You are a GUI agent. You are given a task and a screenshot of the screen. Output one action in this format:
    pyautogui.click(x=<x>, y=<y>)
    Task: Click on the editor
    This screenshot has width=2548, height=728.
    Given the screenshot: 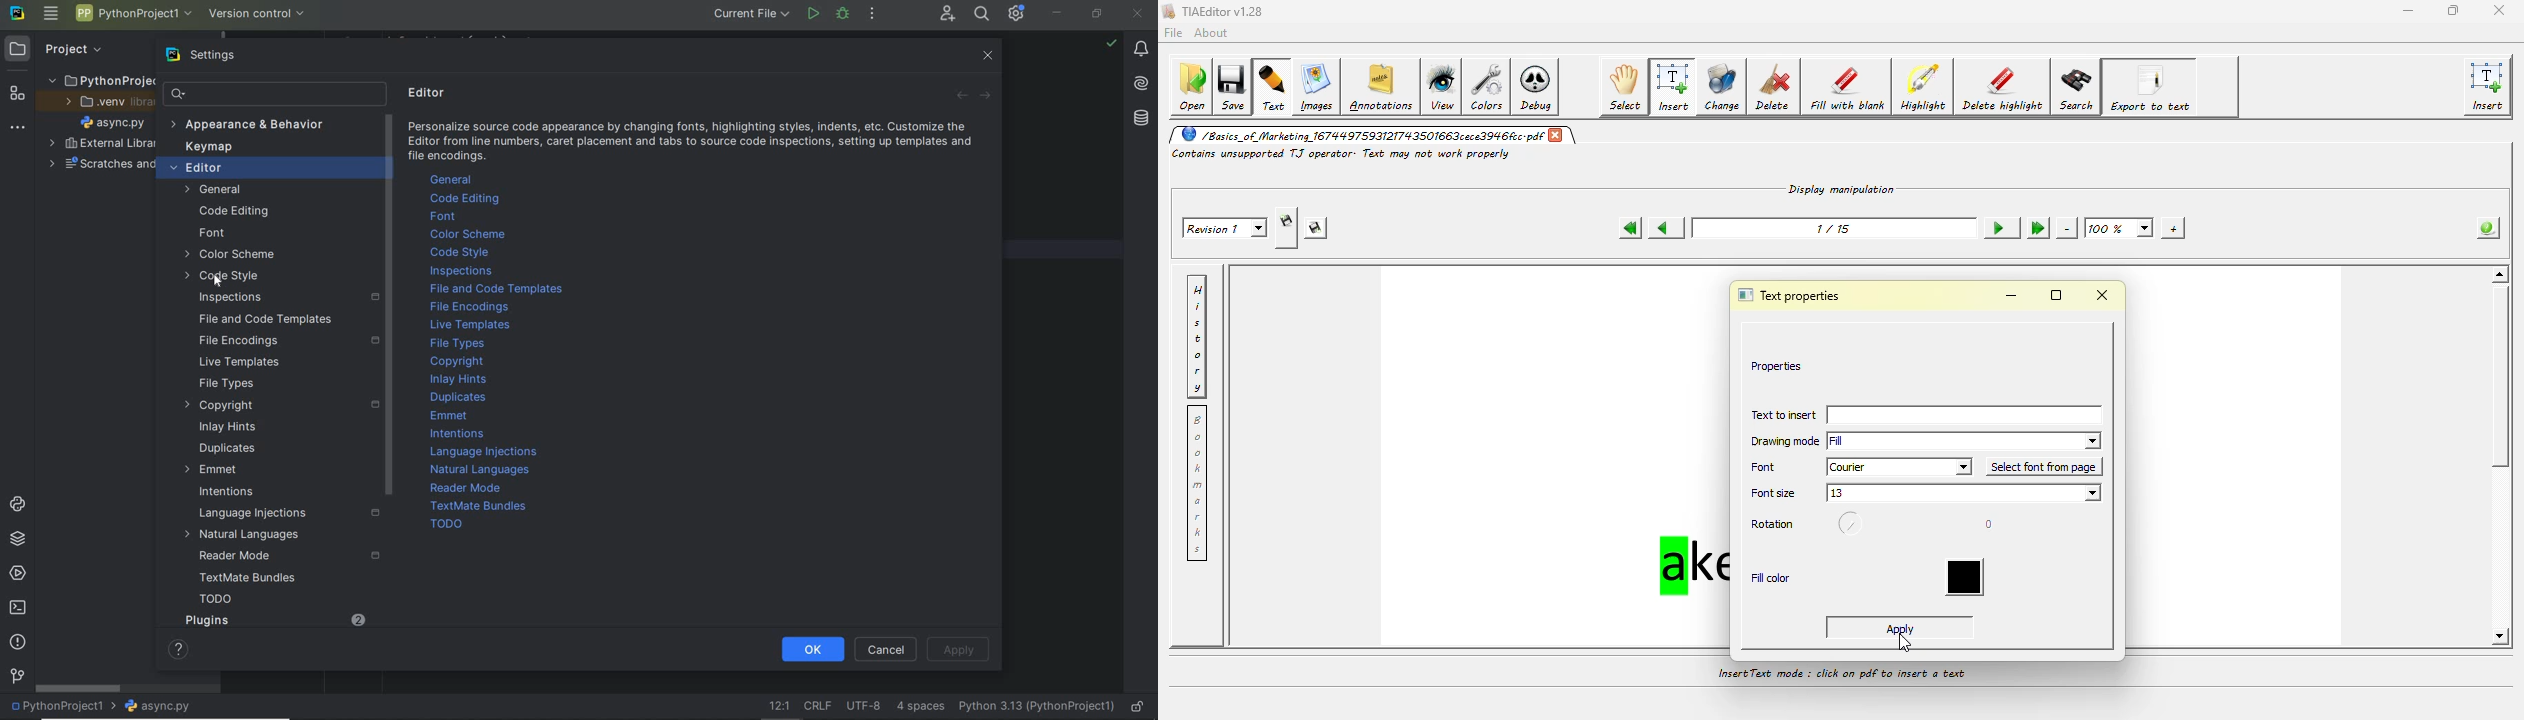 What is the action you would take?
    pyautogui.click(x=256, y=169)
    